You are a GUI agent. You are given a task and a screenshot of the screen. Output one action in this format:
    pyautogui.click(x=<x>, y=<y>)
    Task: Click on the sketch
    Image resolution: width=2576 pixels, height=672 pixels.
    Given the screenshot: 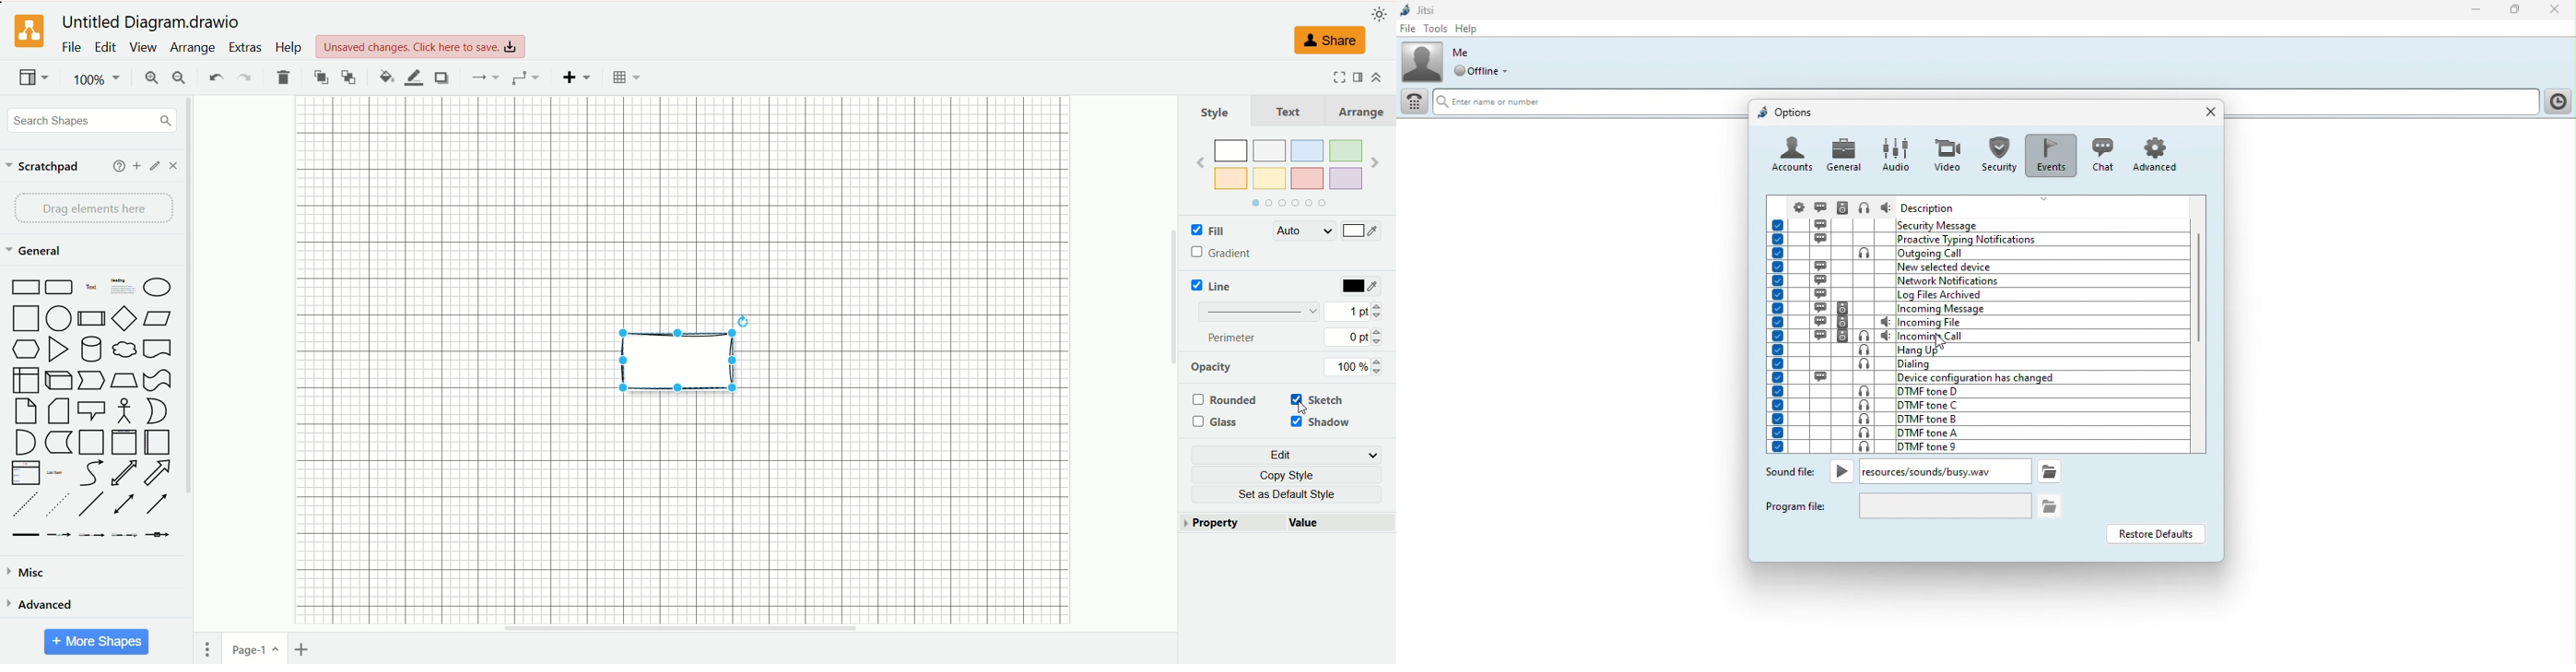 What is the action you would take?
    pyautogui.click(x=1326, y=398)
    